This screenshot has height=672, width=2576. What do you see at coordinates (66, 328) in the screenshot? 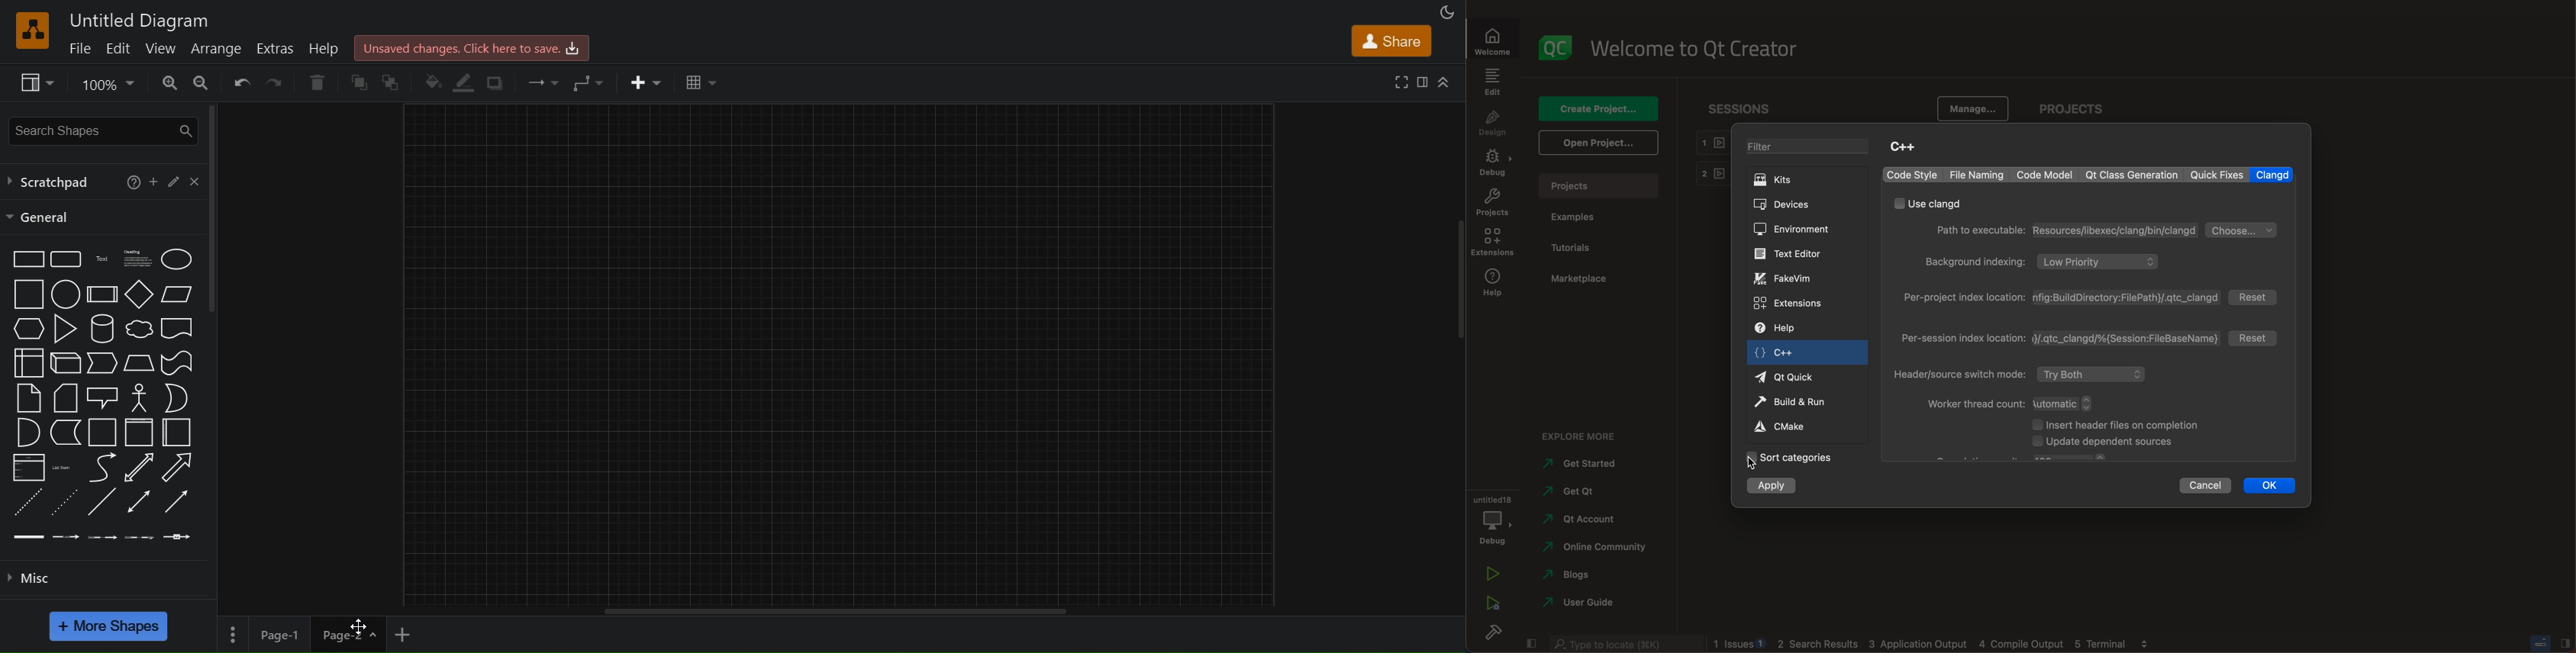
I see `triangle` at bounding box center [66, 328].